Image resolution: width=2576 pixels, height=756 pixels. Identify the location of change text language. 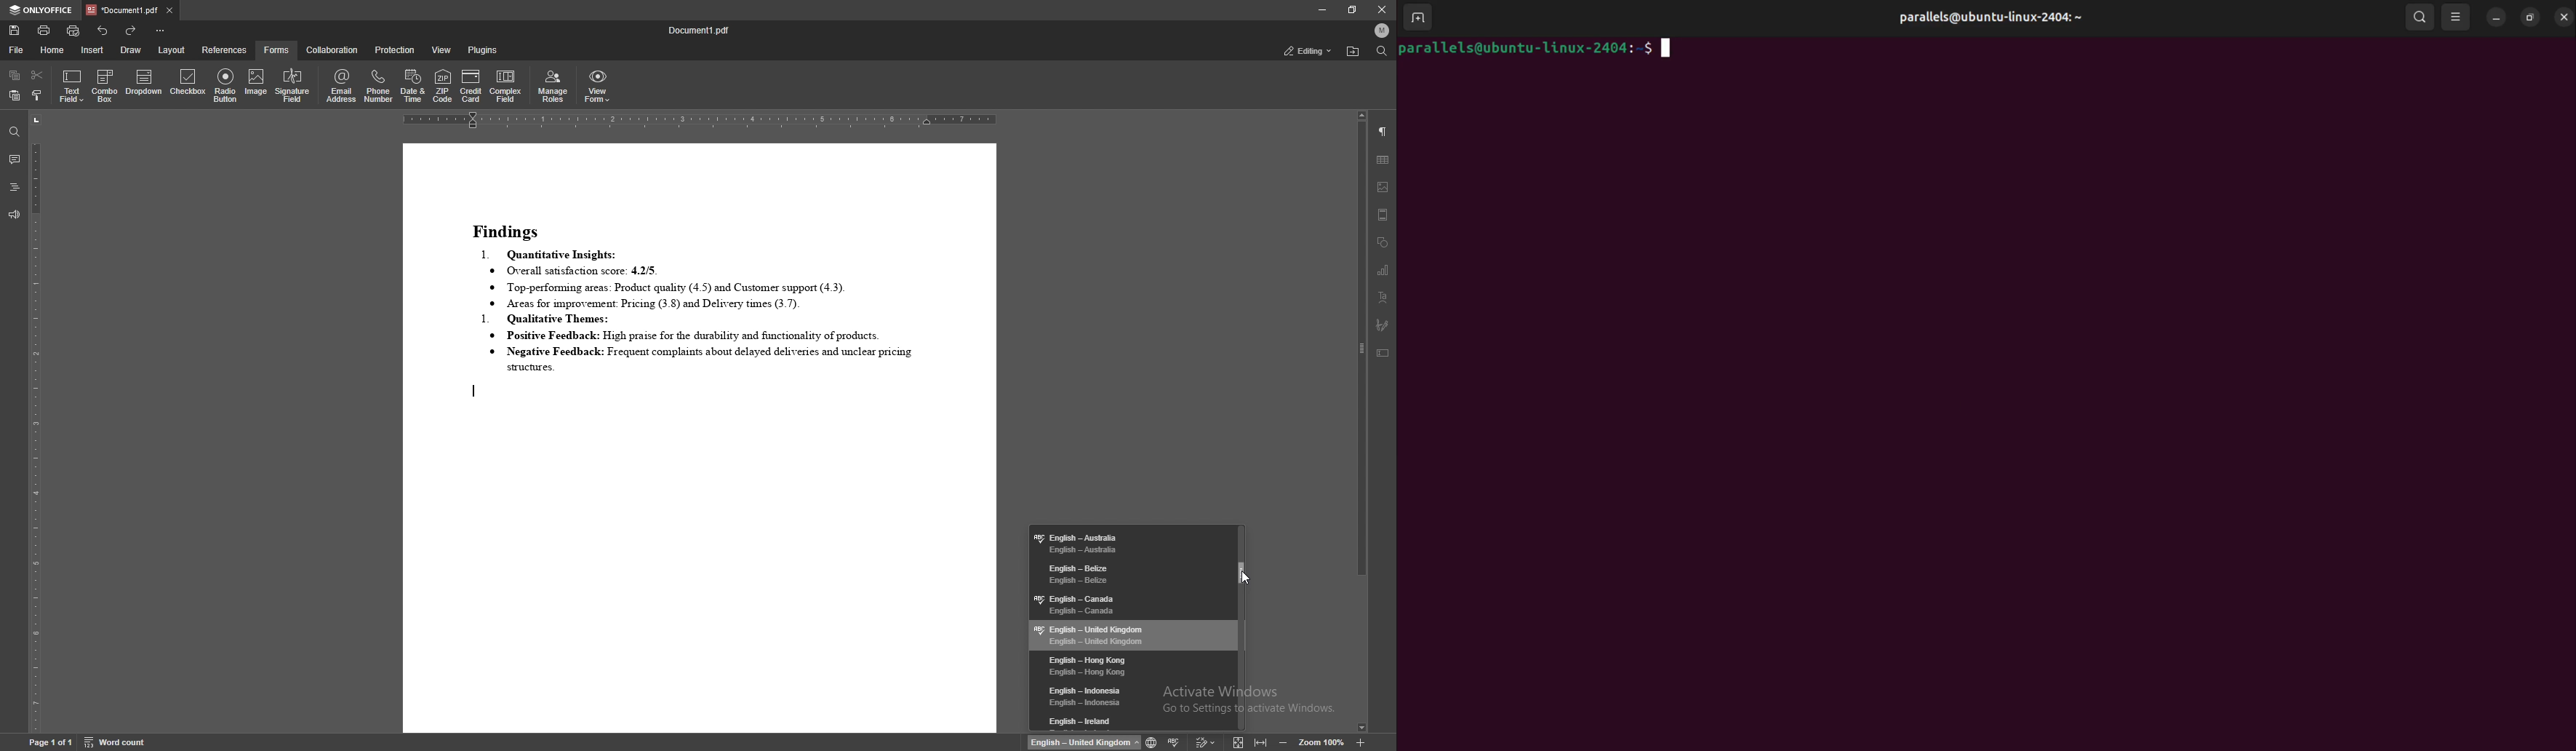
(1084, 742).